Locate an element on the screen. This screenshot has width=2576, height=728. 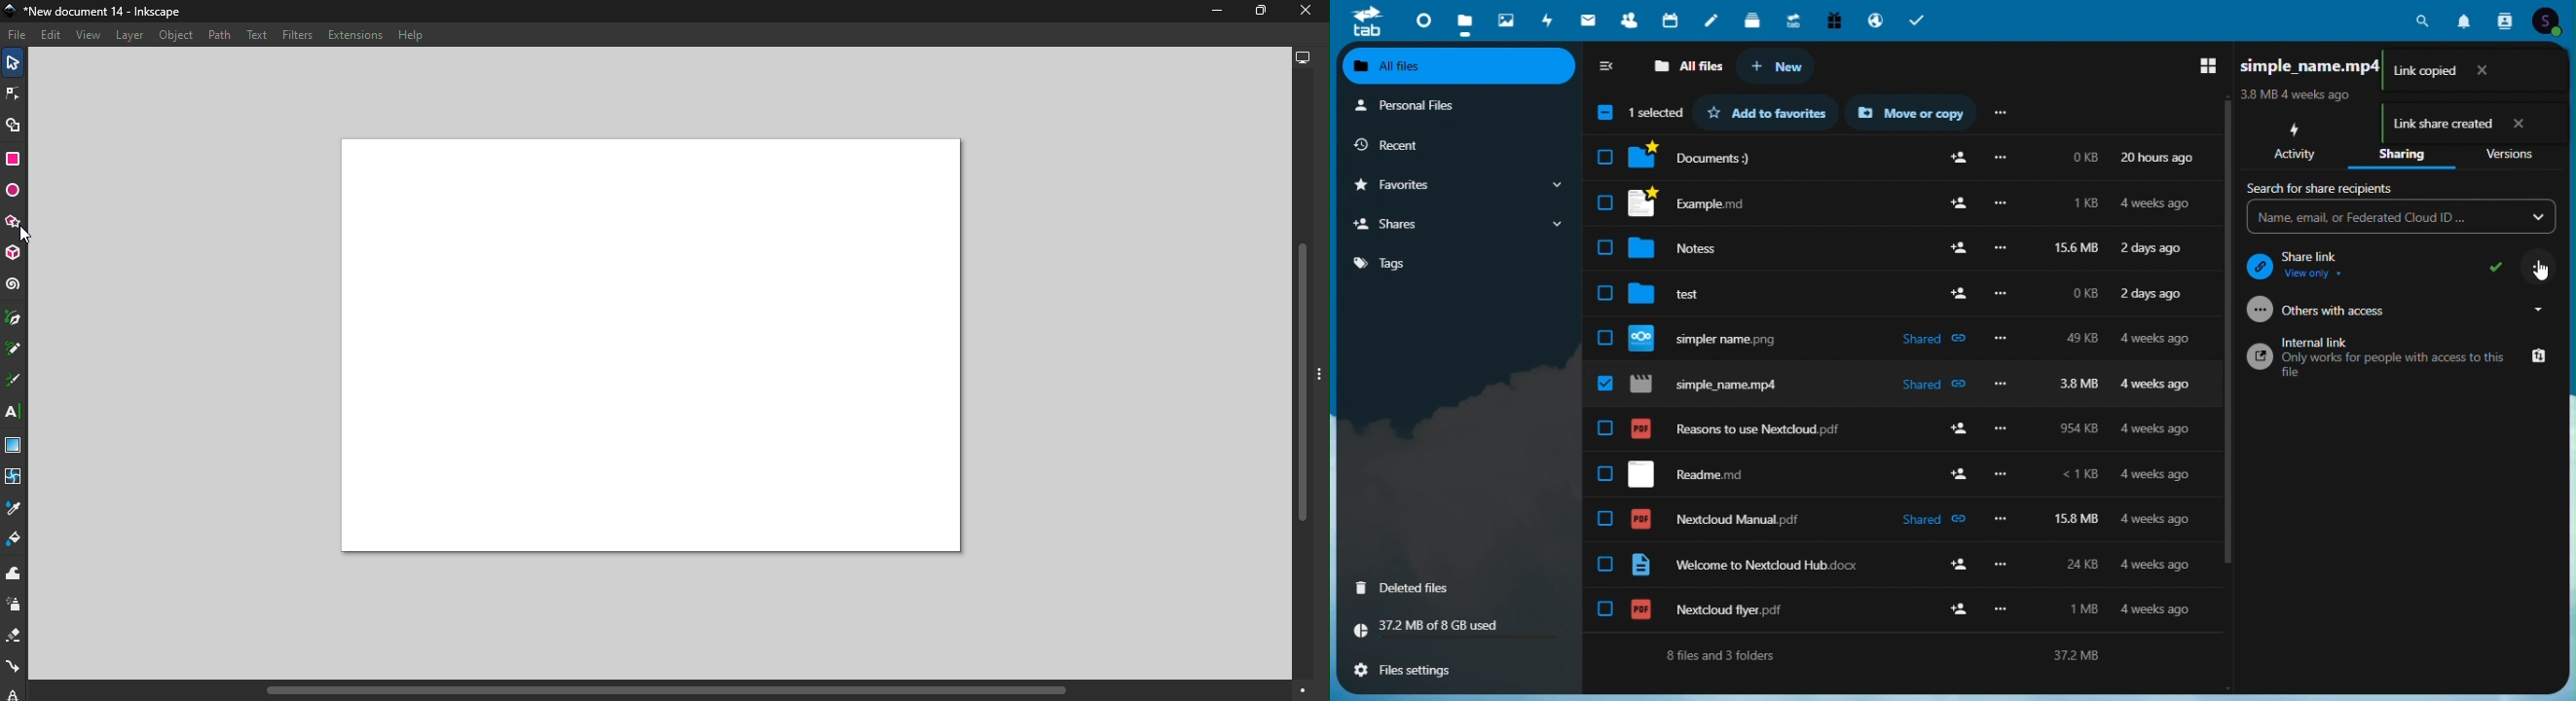
Free trial is located at coordinates (1832, 19).